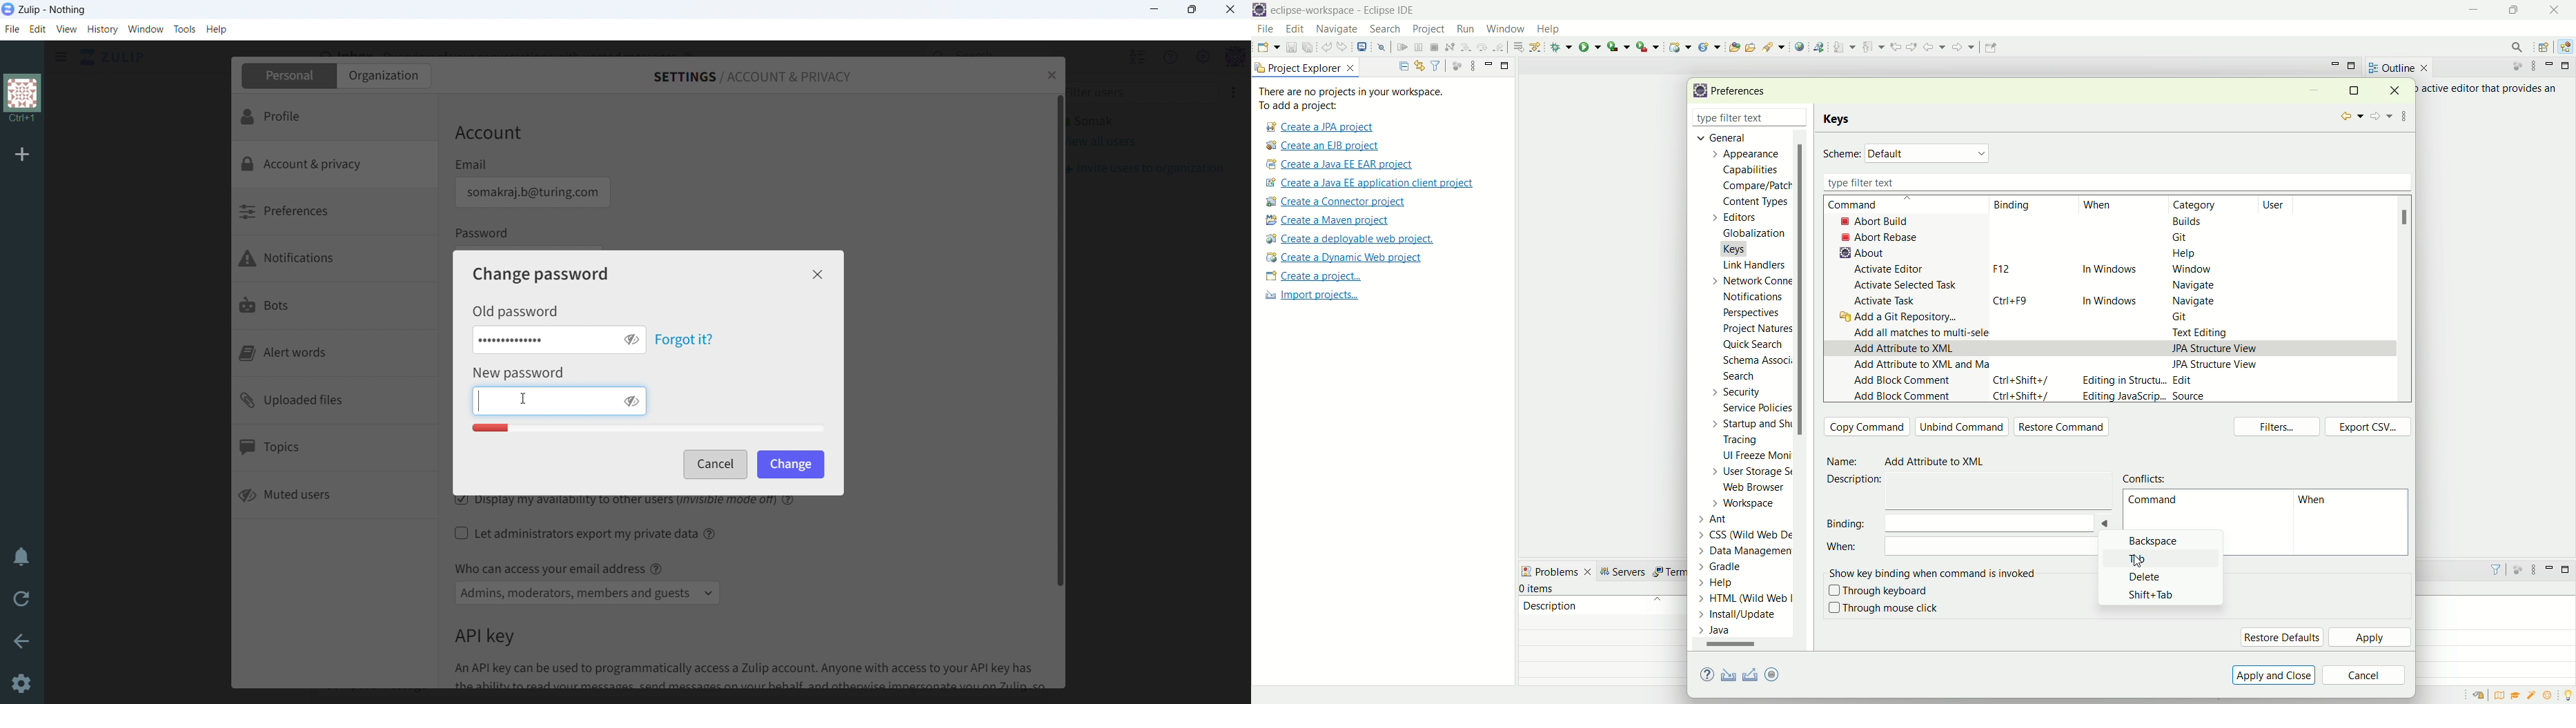  I want to click on edit, so click(37, 29).